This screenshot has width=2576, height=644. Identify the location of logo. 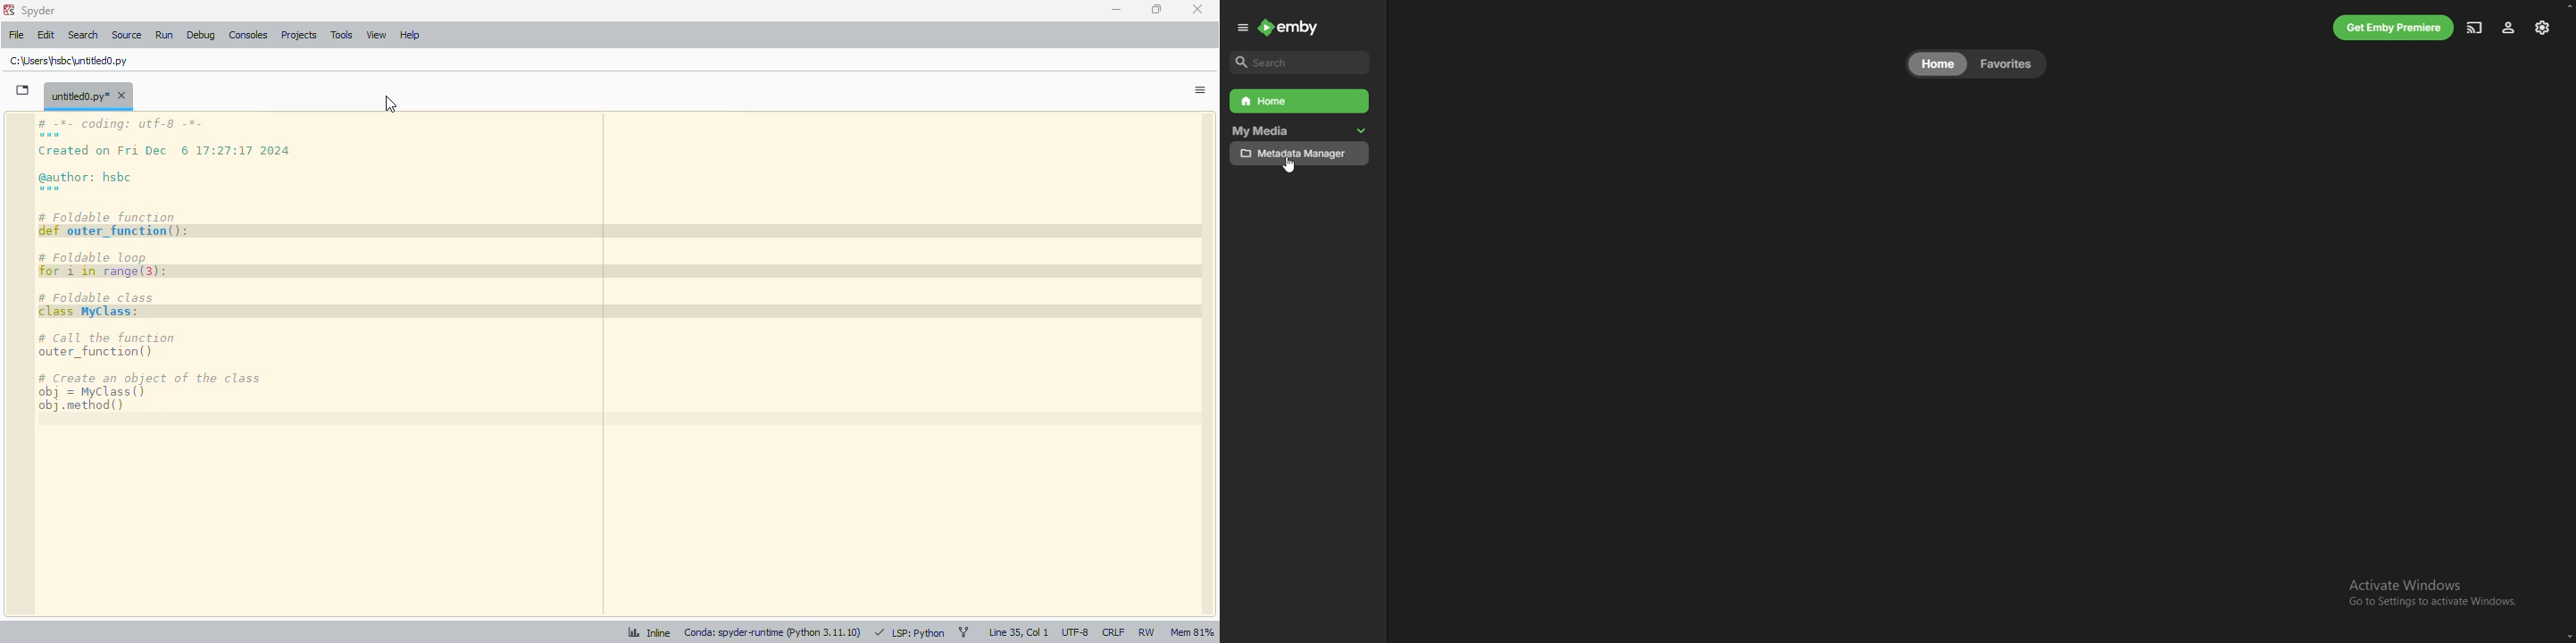
(9, 10).